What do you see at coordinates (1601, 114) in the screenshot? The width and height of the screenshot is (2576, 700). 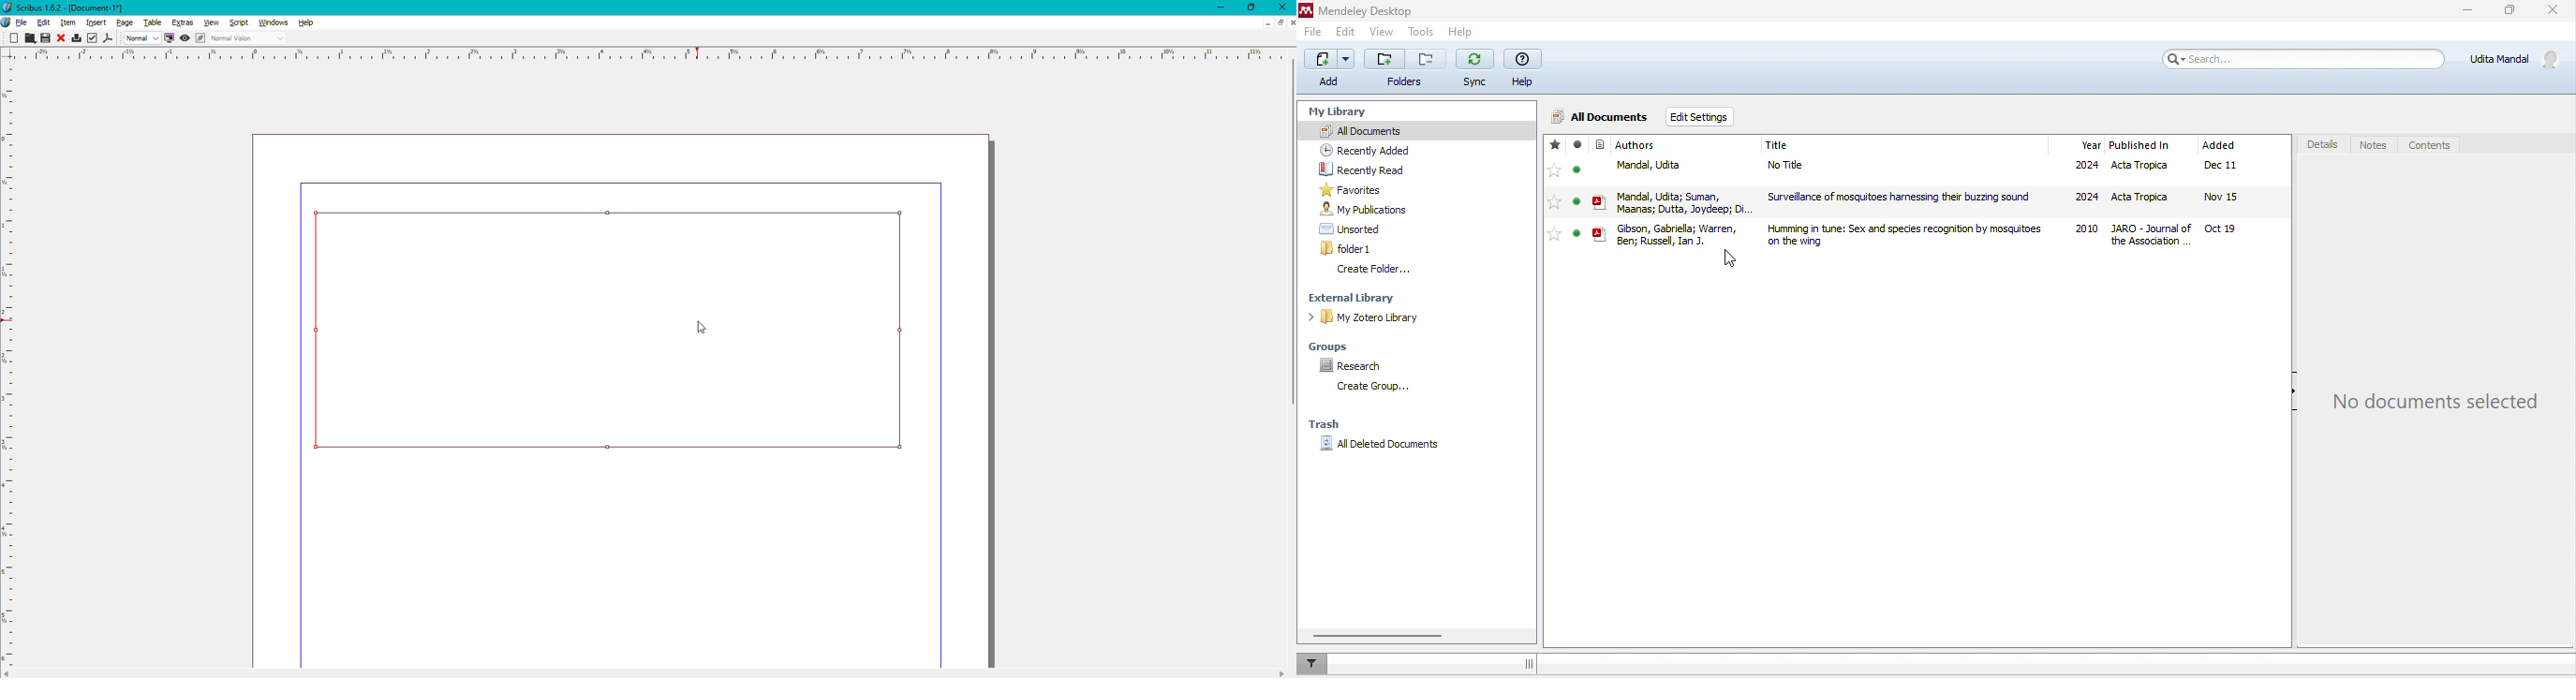 I see `all documents` at bounding box center [1601, 114].